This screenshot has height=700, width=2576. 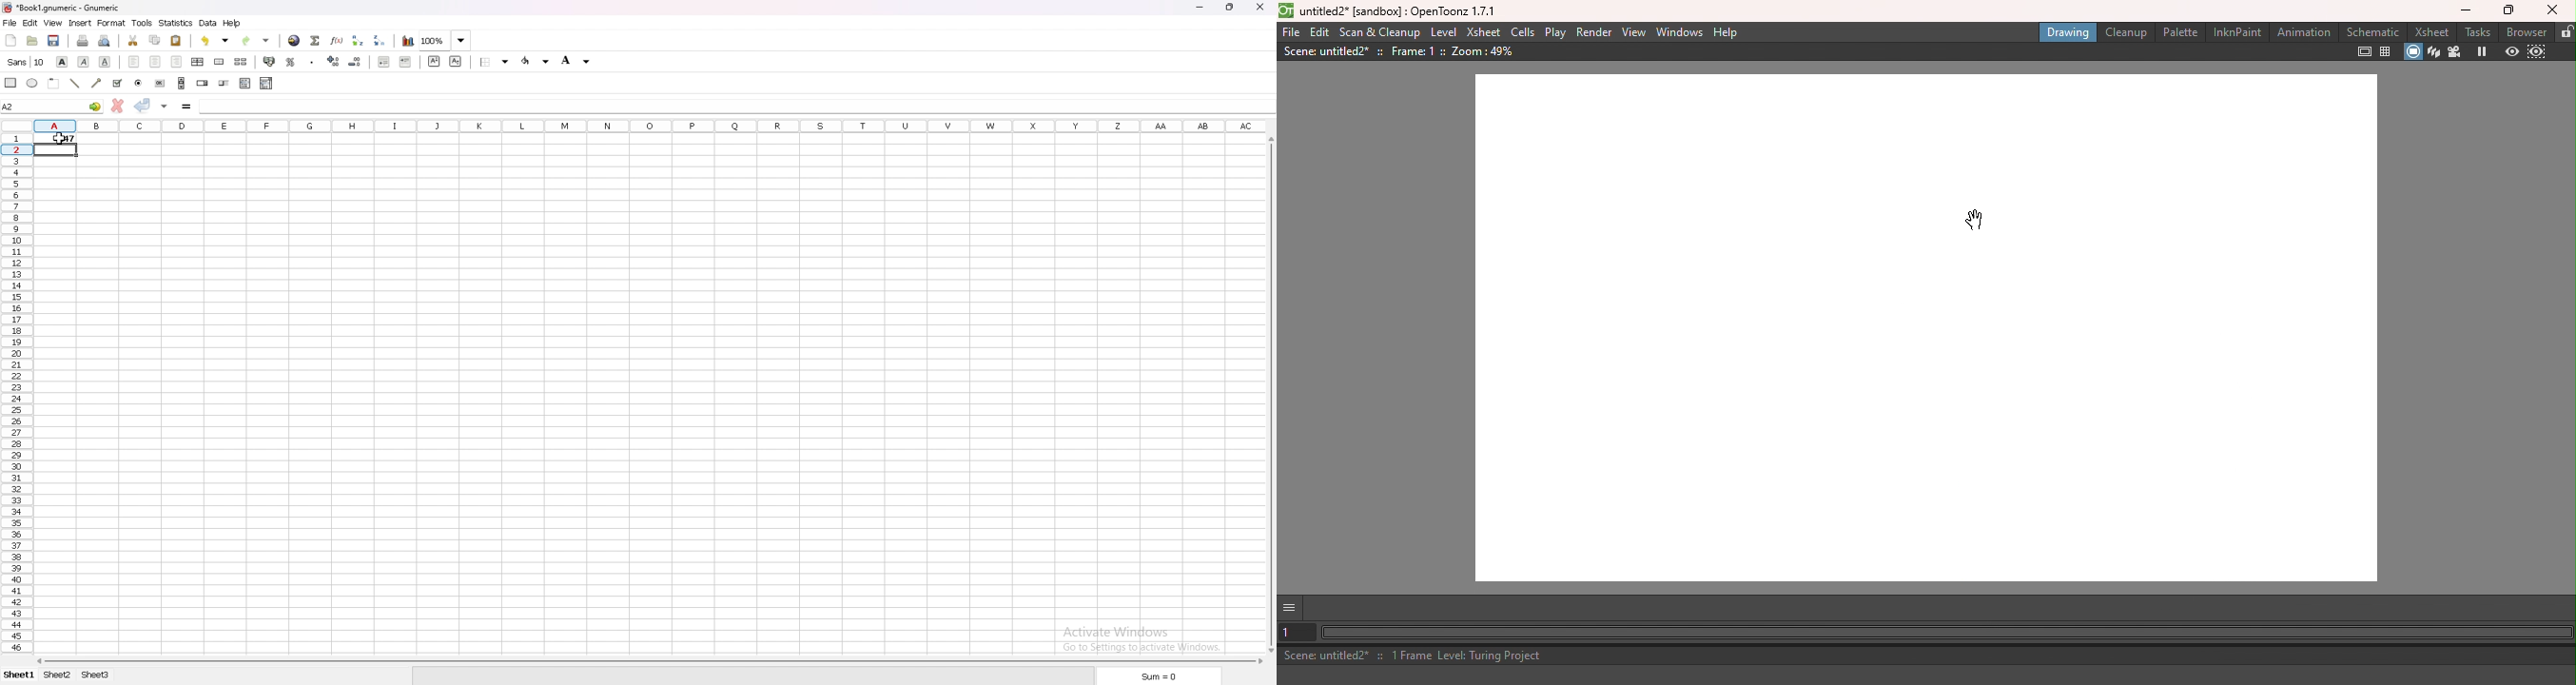 I want to click on summation, so click(x=317, y=40).